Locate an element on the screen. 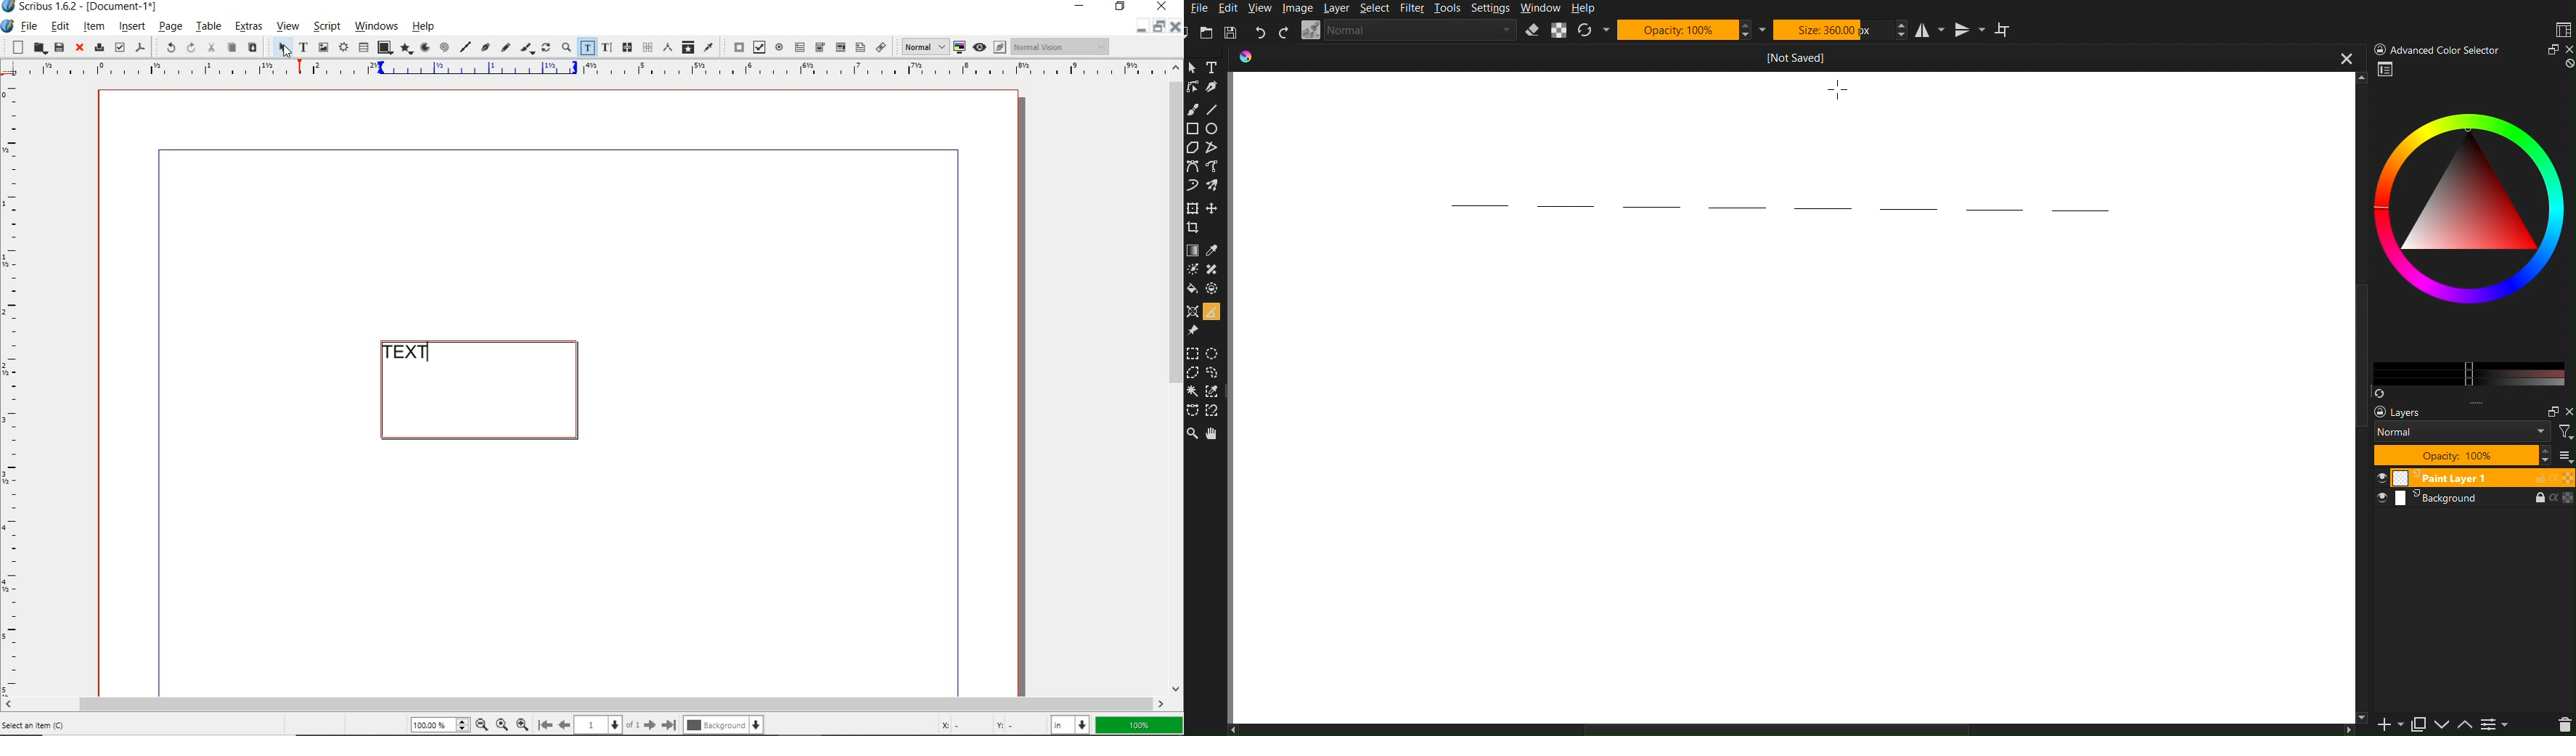  line is located at coordinates (465, 46).